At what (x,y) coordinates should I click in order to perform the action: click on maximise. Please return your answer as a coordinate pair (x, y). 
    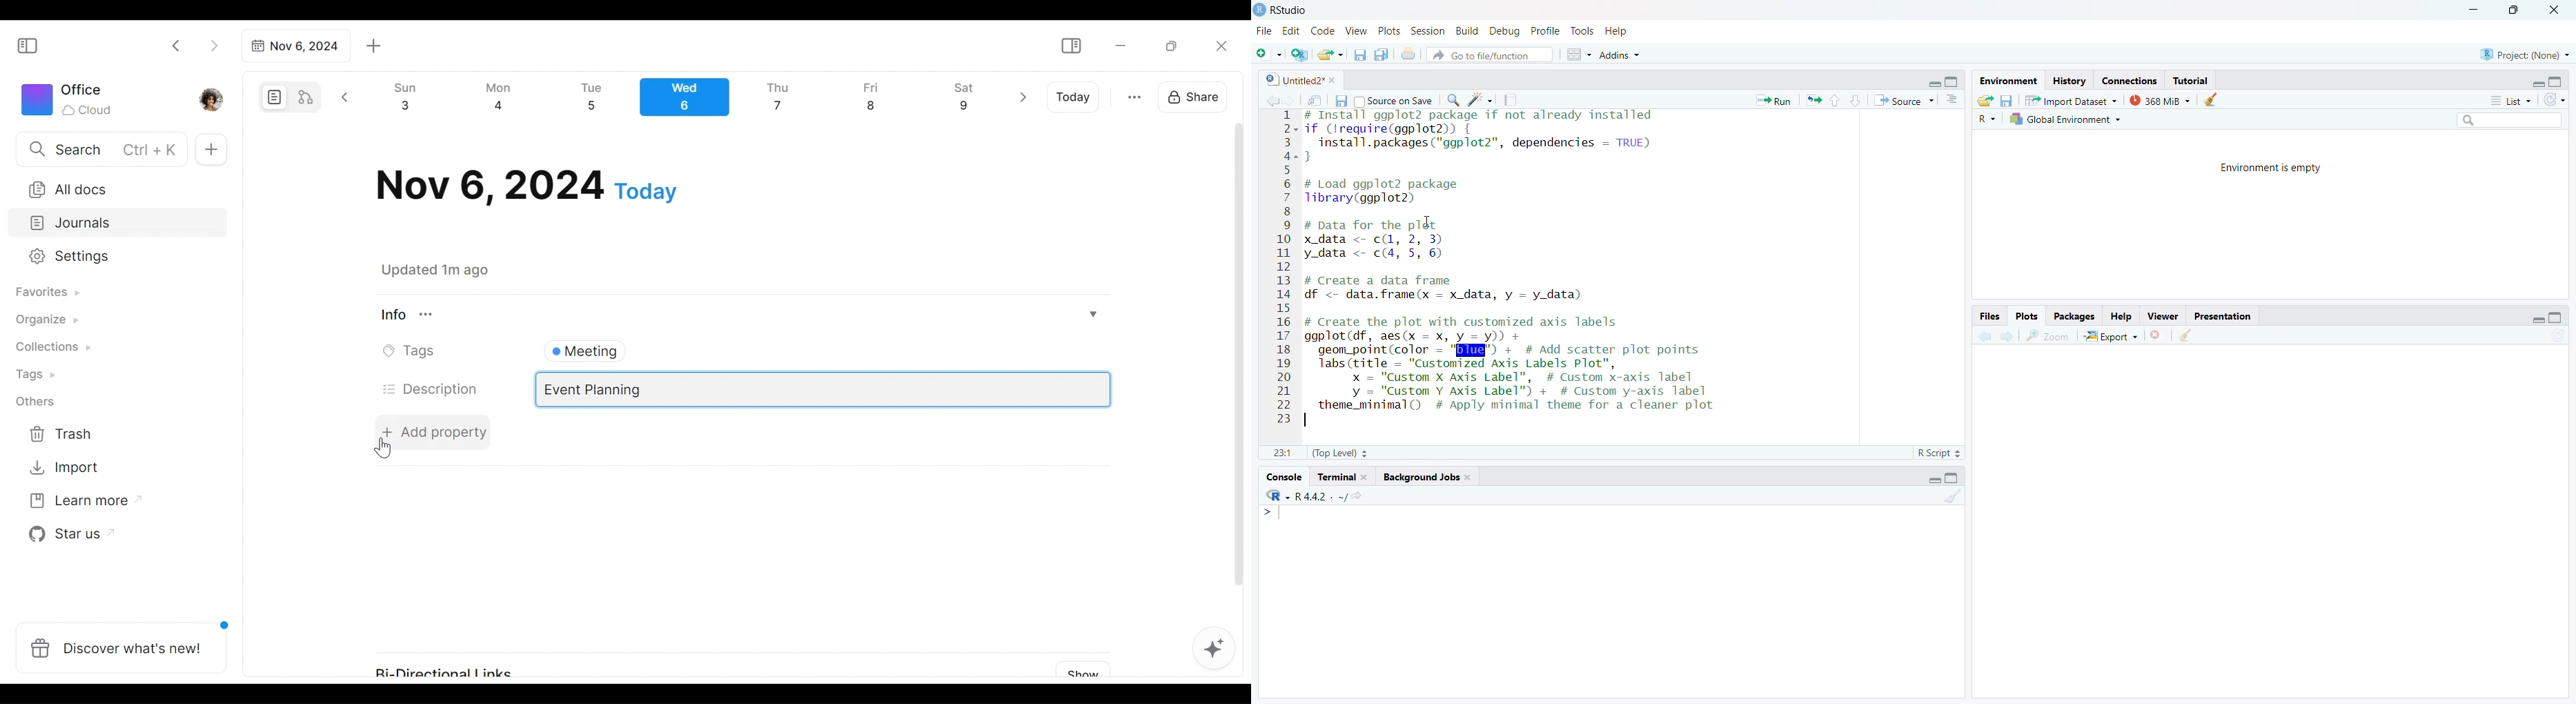
    Looking at the image, I should click on (2558, 317).